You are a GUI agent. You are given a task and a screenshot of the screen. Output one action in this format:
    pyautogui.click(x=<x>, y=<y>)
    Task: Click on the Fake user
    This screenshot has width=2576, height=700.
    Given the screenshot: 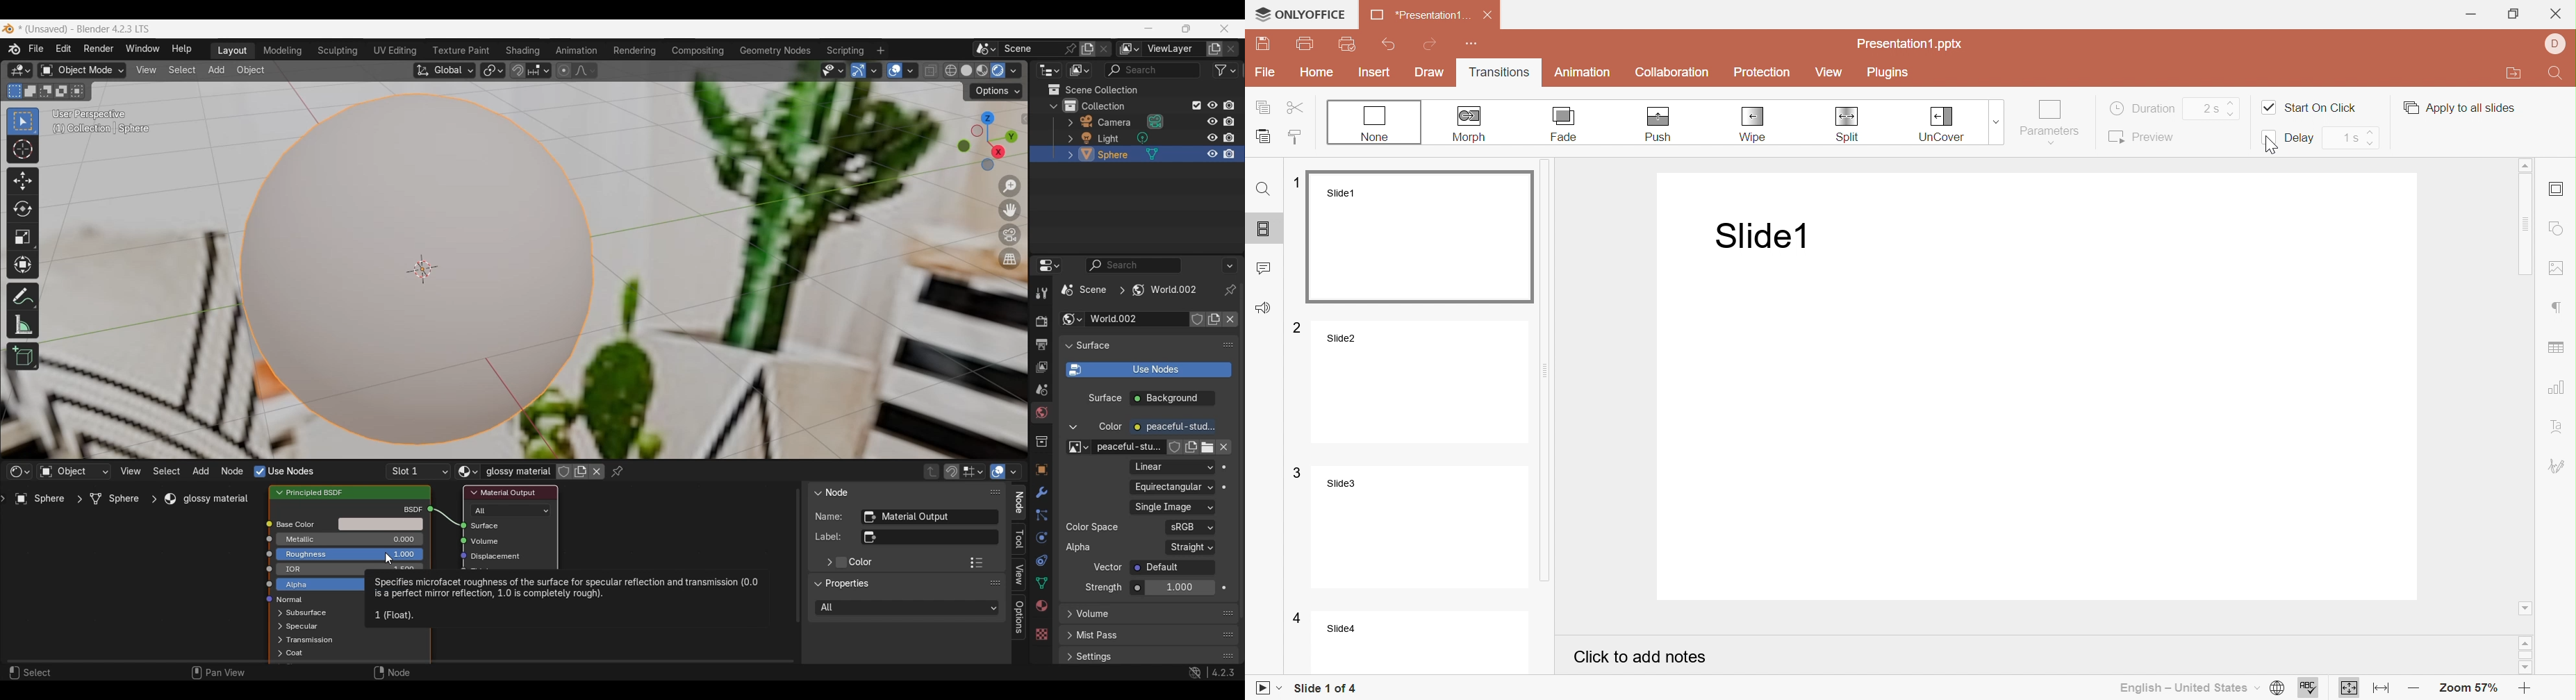 What is the action you would take?
    pyautogui.click(x=1175, y=447)
    